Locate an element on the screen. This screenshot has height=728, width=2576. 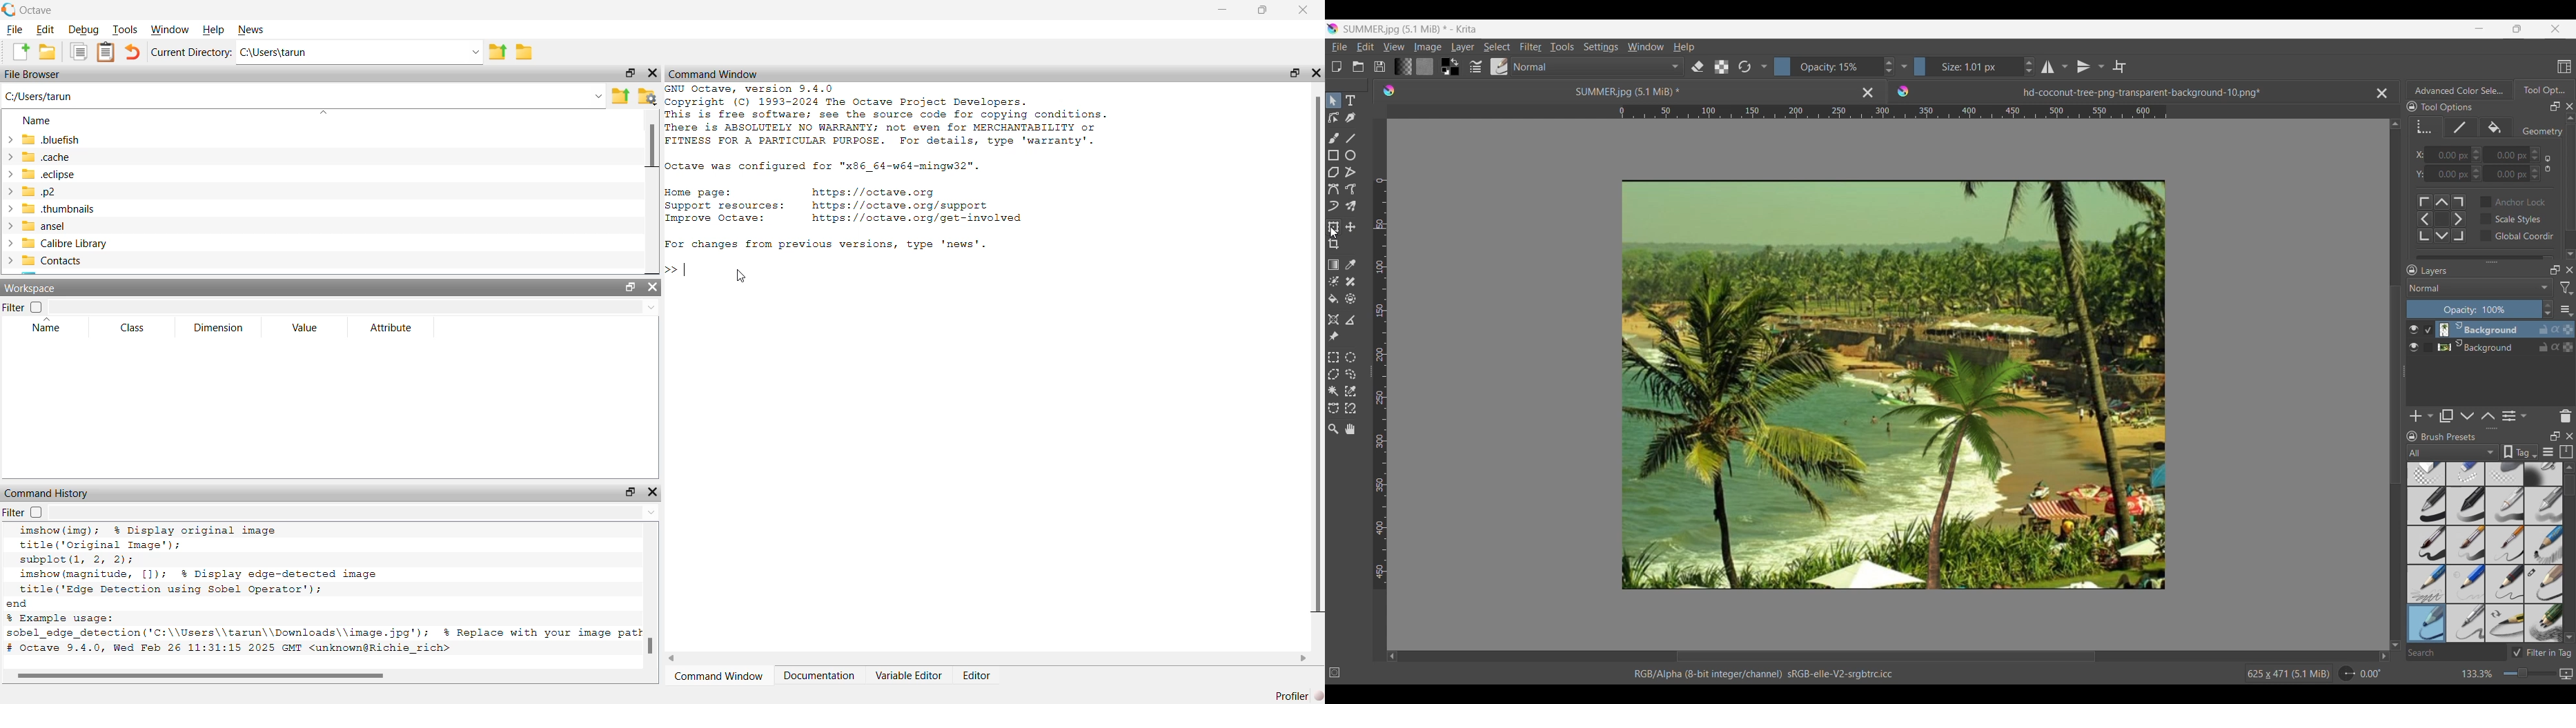
Move layer/mask up is located at coordinates (2488, 416).